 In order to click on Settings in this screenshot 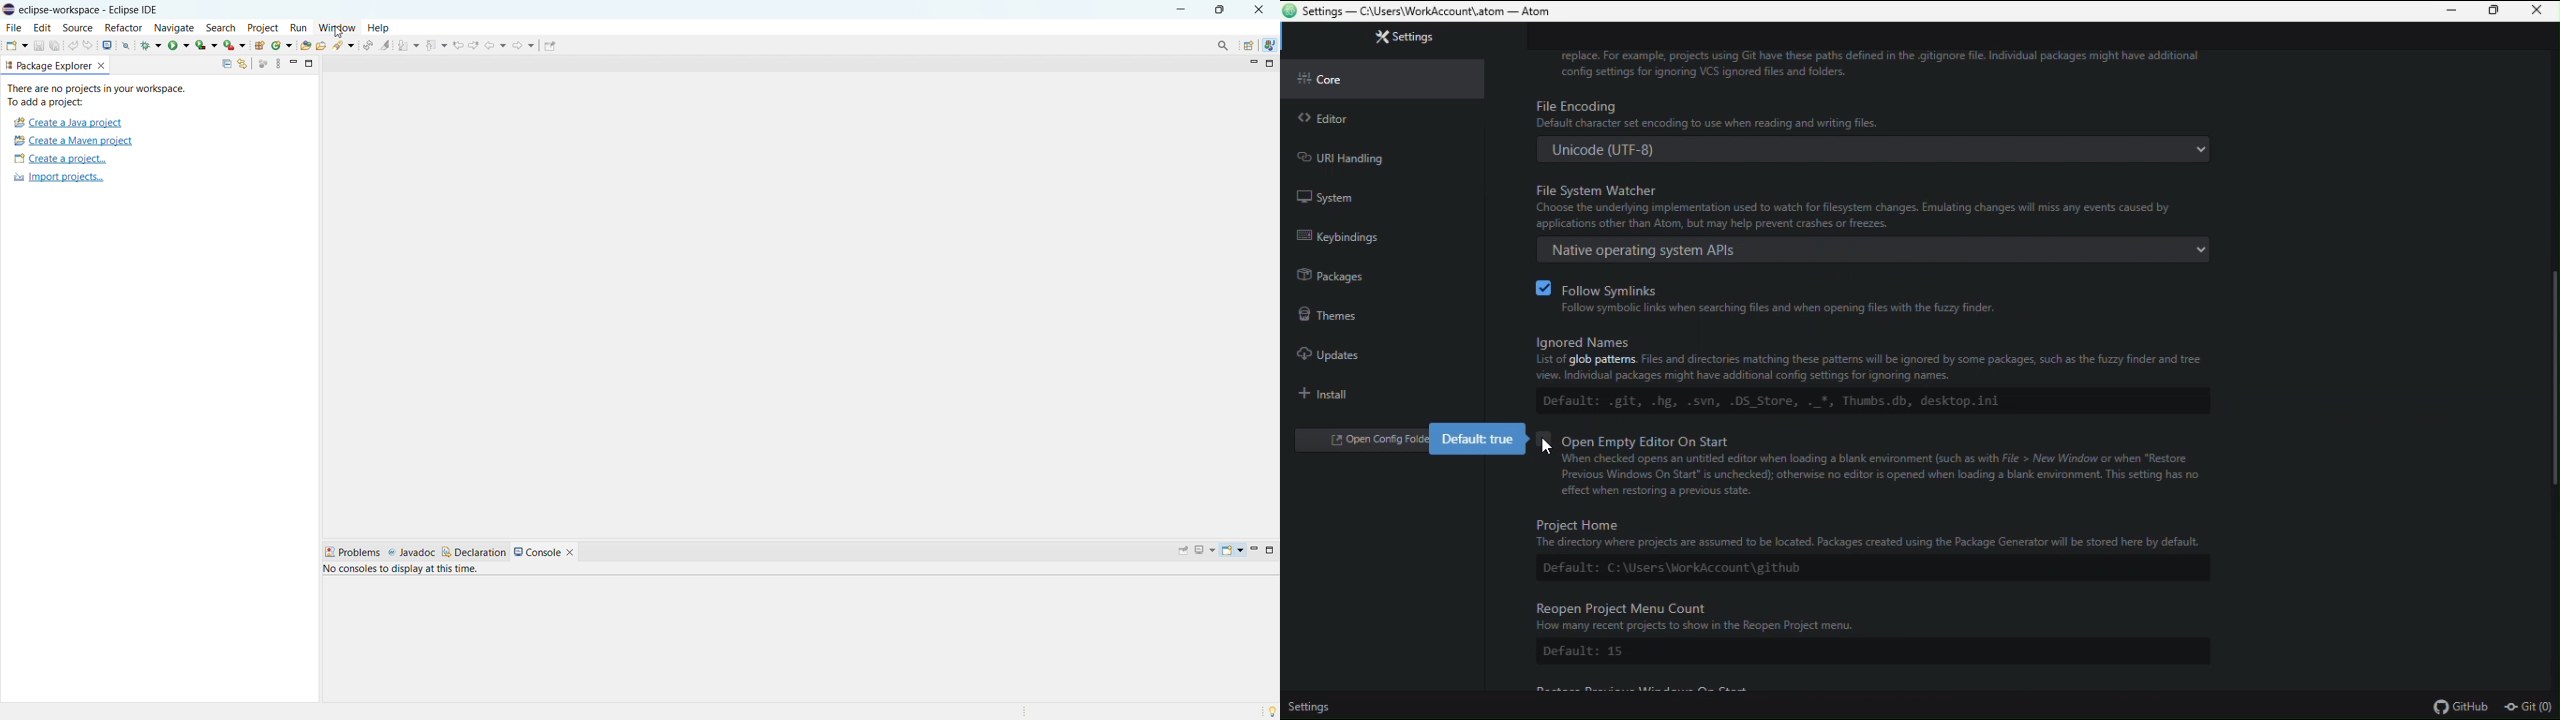, I will do `click(1387, 37)`.